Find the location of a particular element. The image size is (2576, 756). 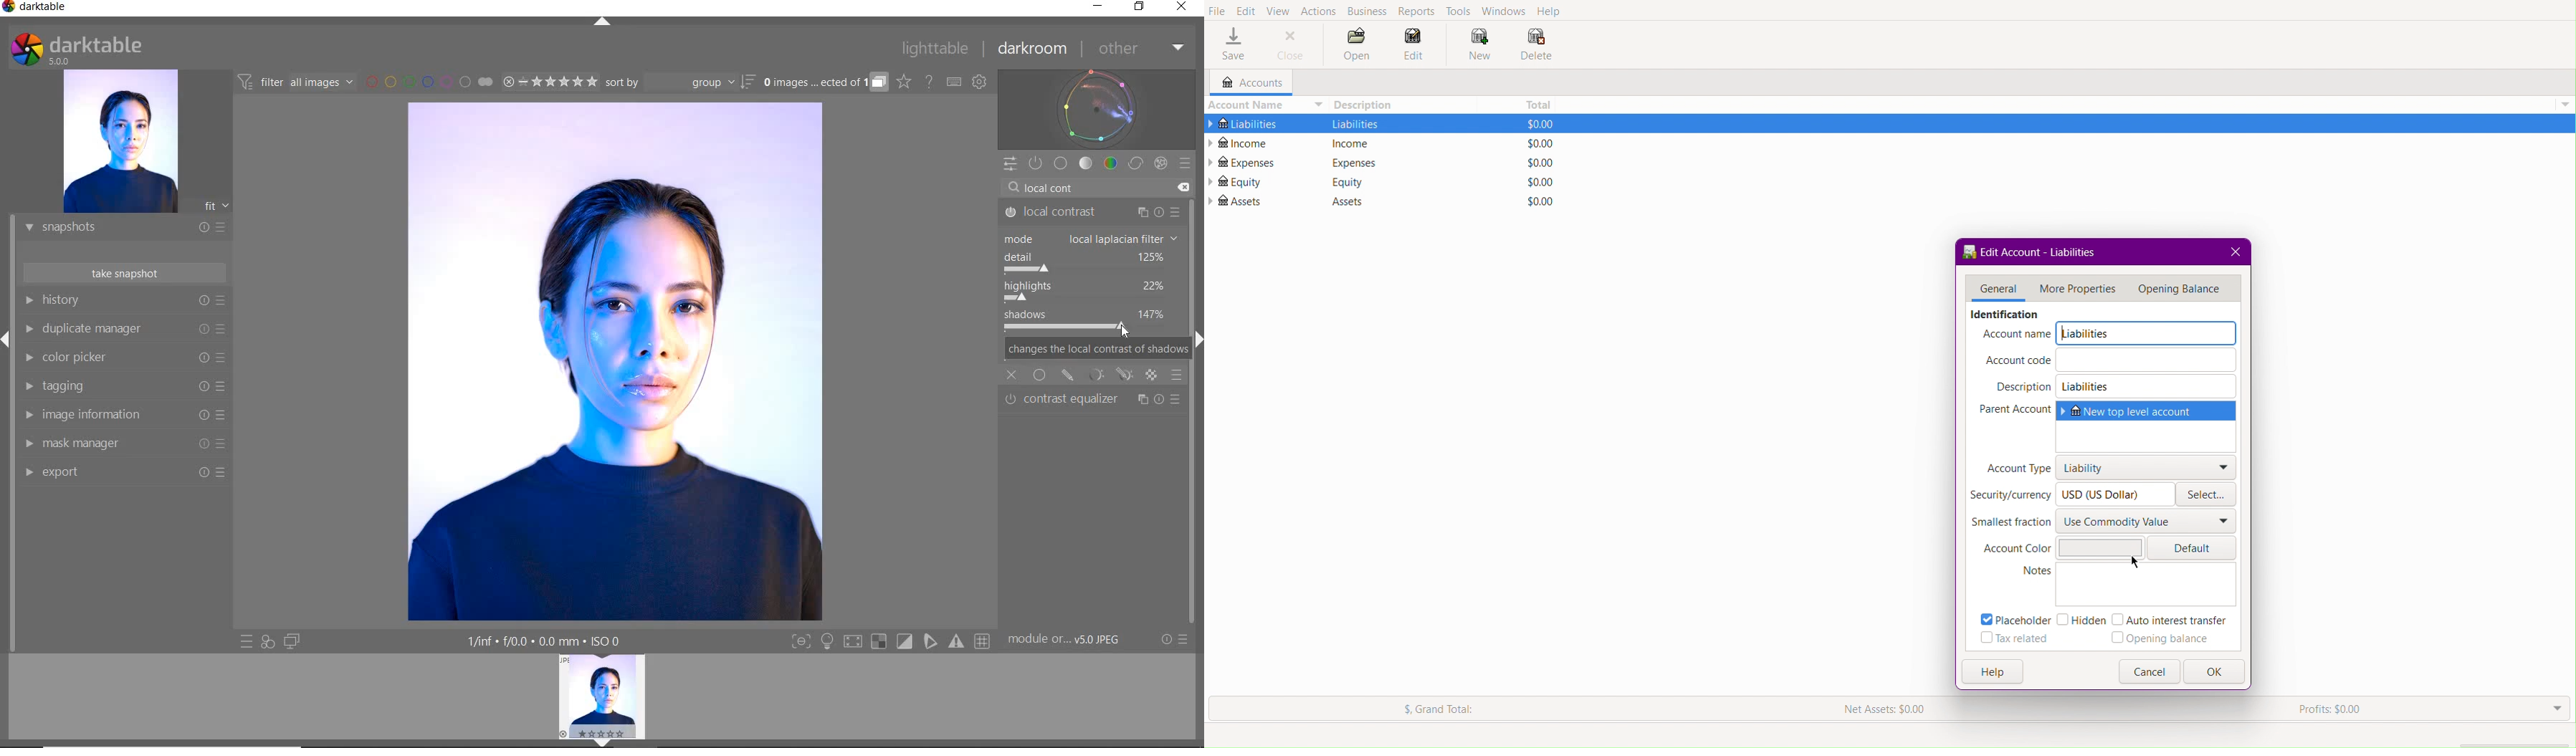

IMAGE PREVIEW is located at coordinates (602, 696).